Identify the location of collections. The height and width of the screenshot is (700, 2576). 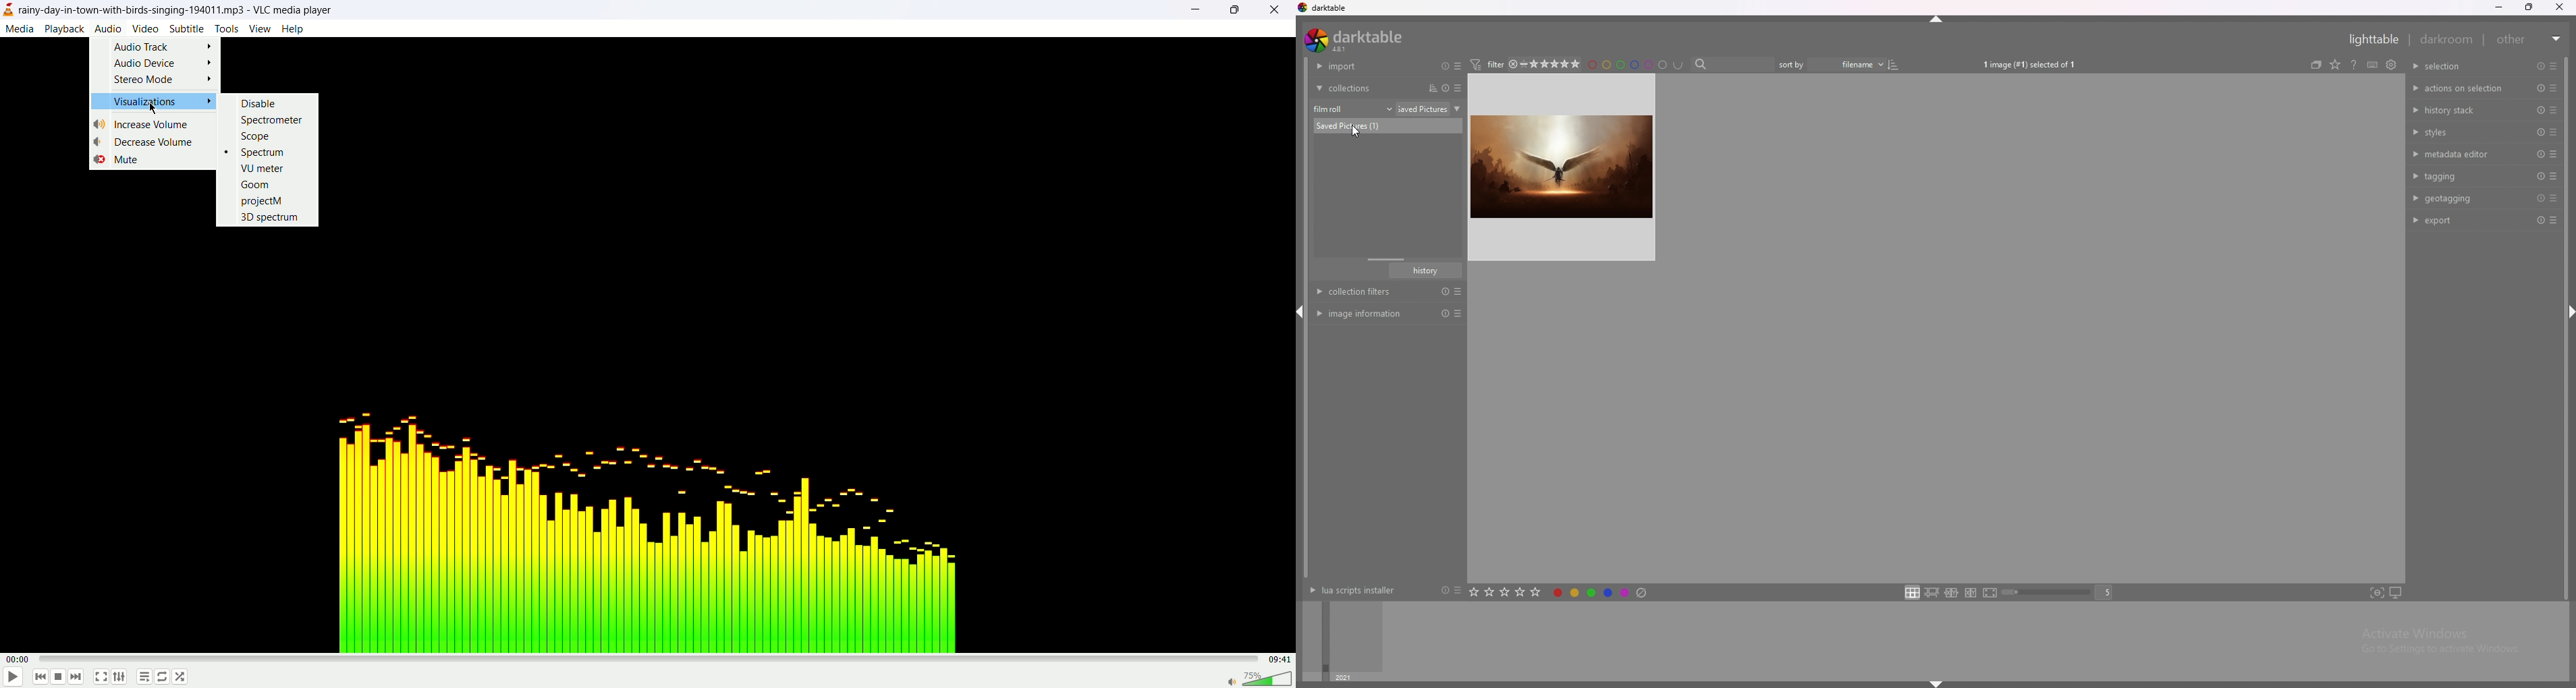
(1364, 88).